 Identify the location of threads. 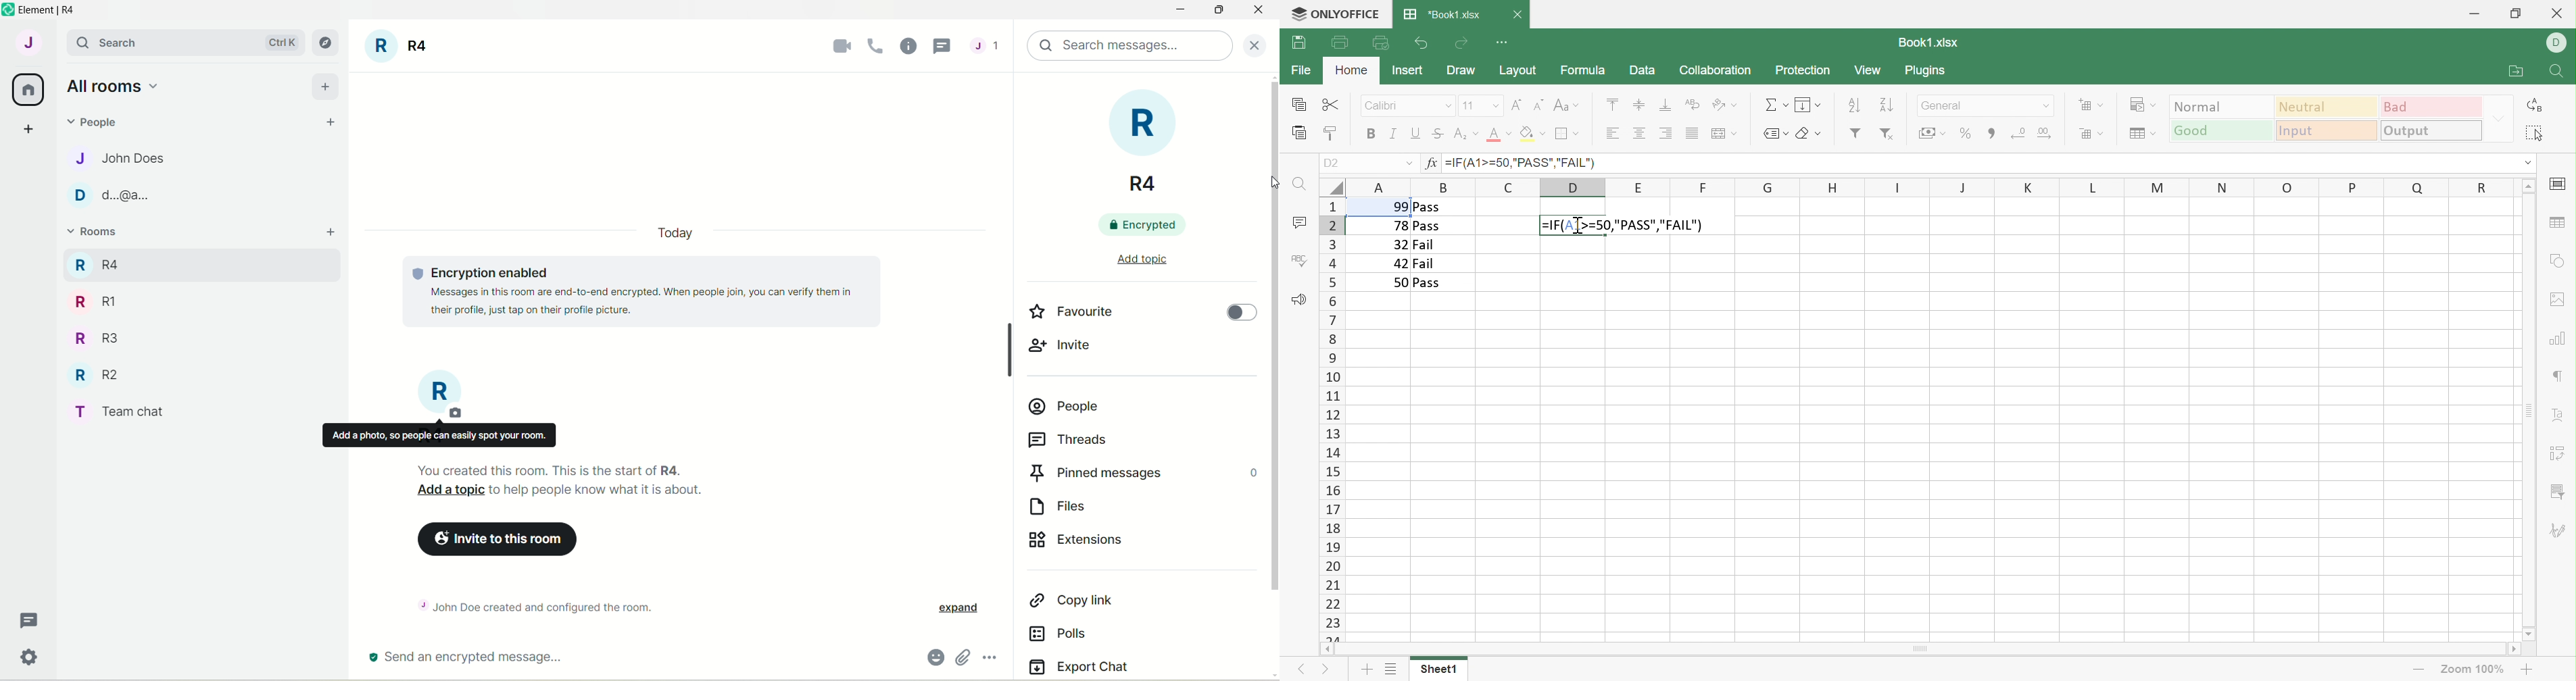
(30, 621).